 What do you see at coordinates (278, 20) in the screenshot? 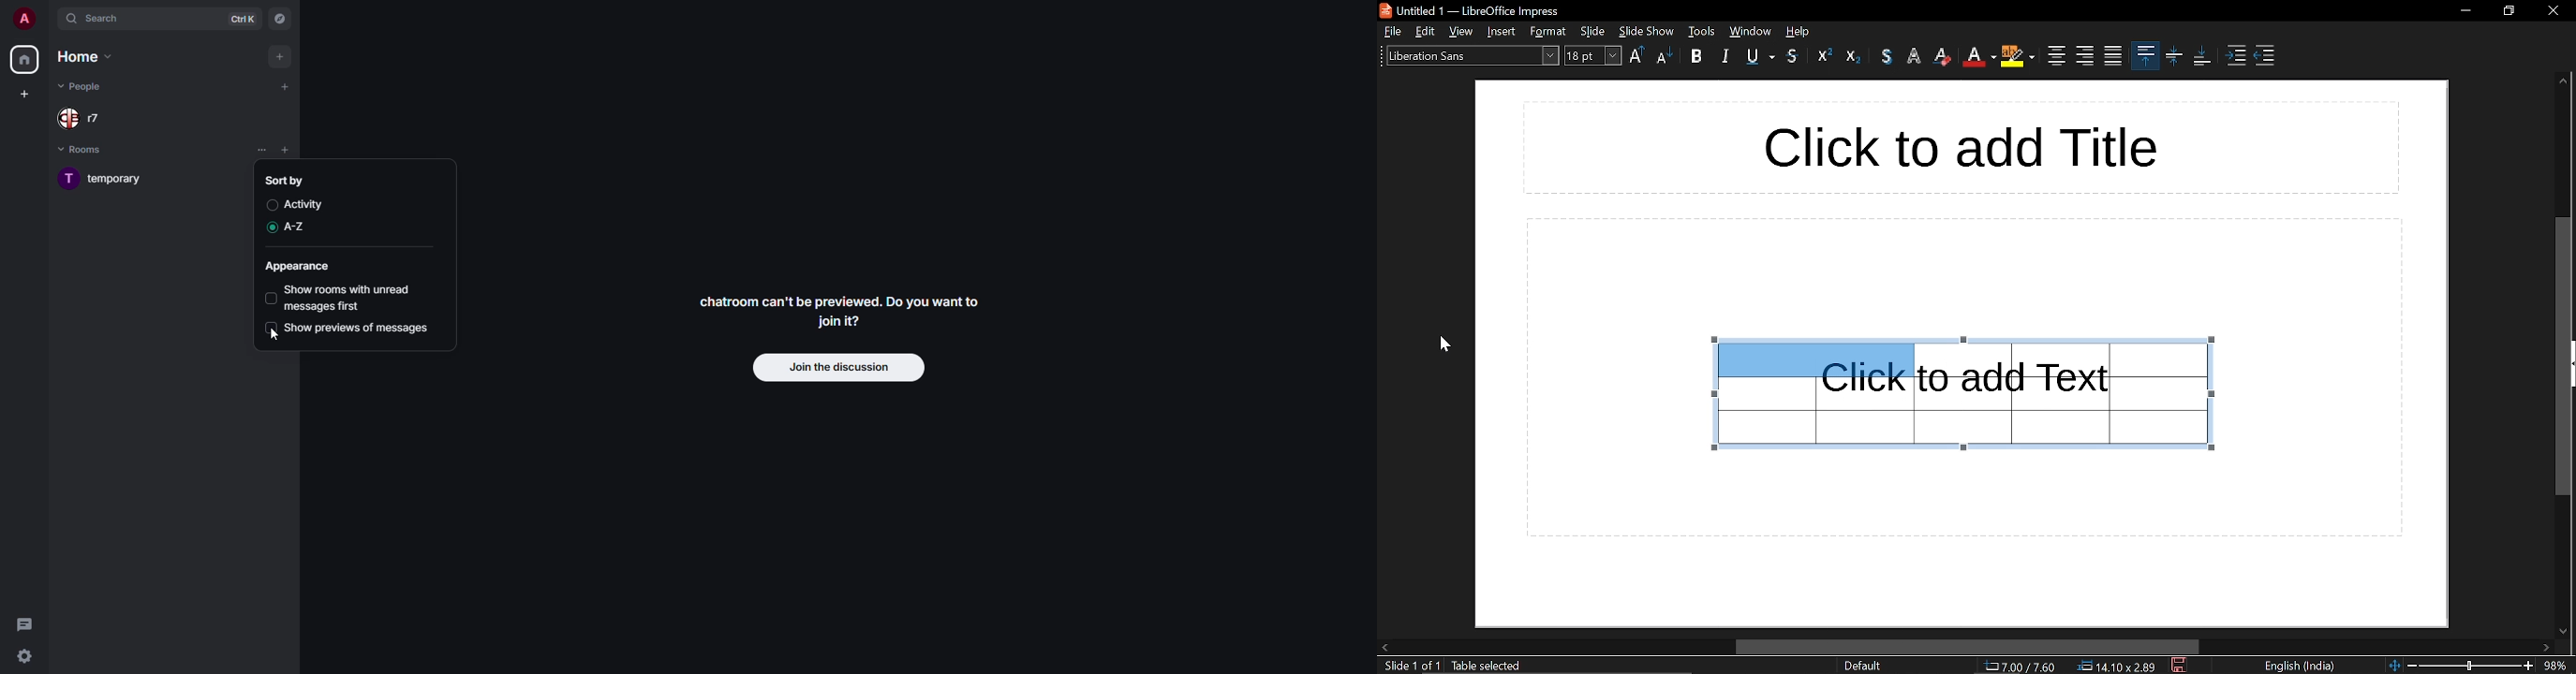
I see `navigator` at bounding box center [278, 20].